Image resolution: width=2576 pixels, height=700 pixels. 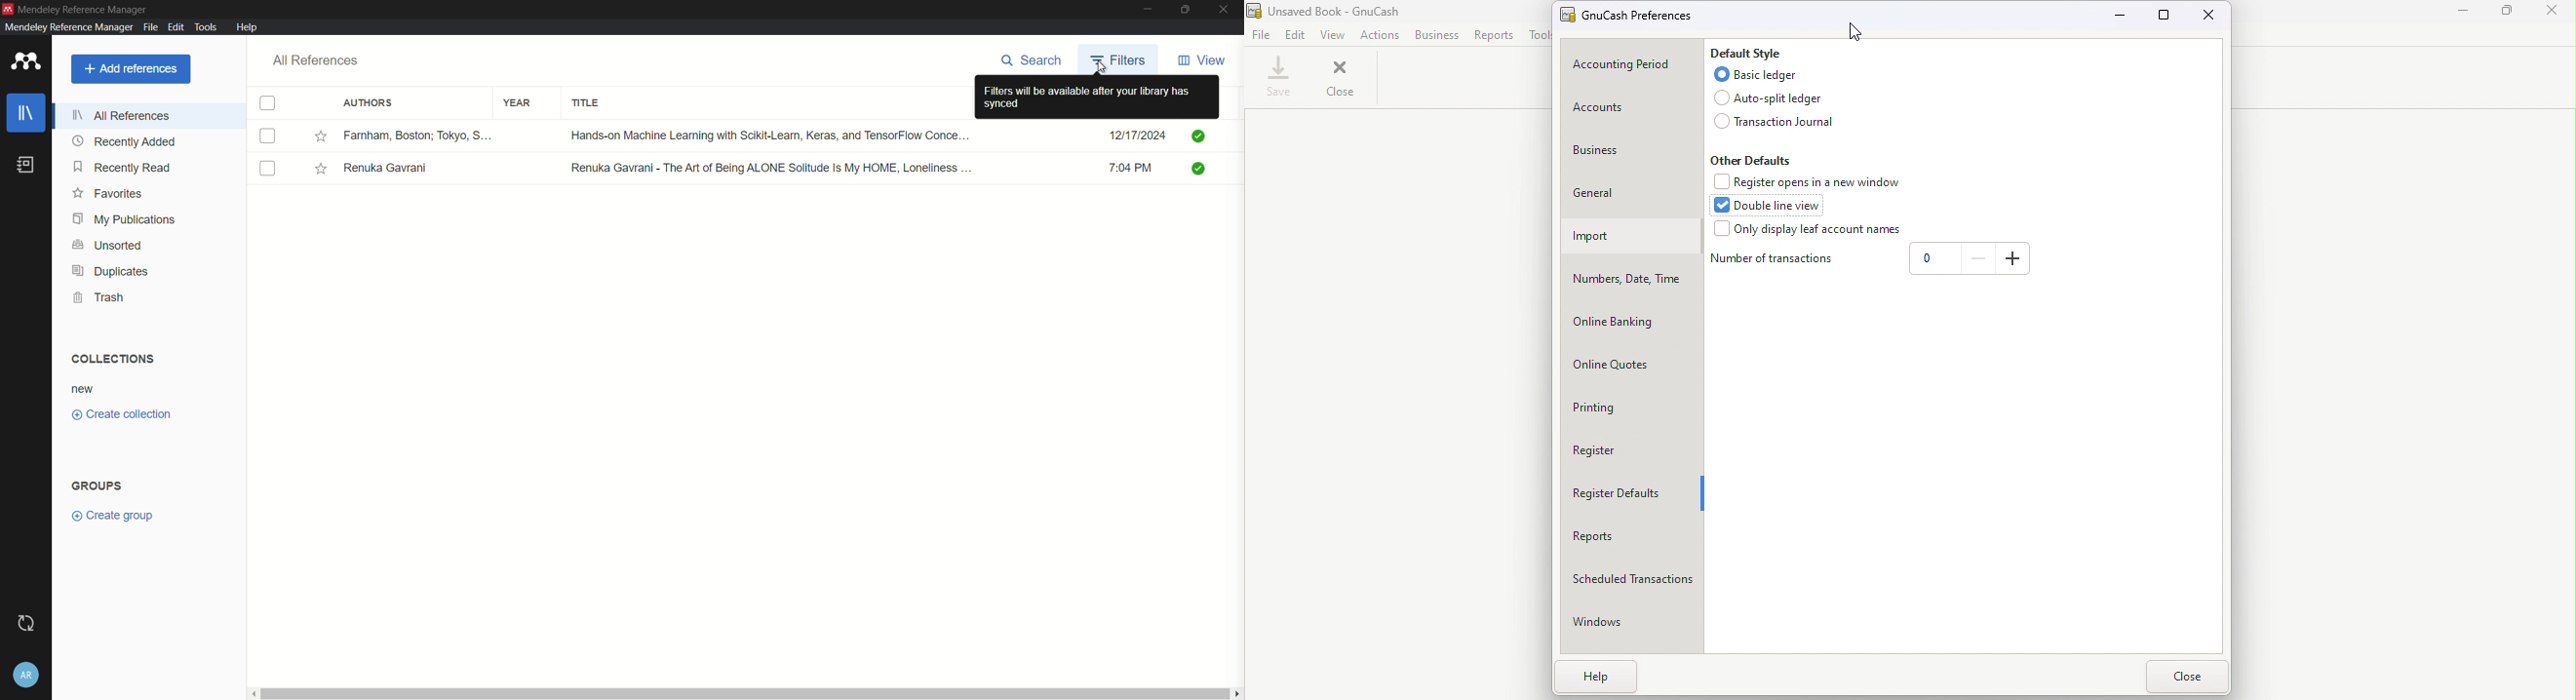 I want to click on book, so click(x=25, y=165).